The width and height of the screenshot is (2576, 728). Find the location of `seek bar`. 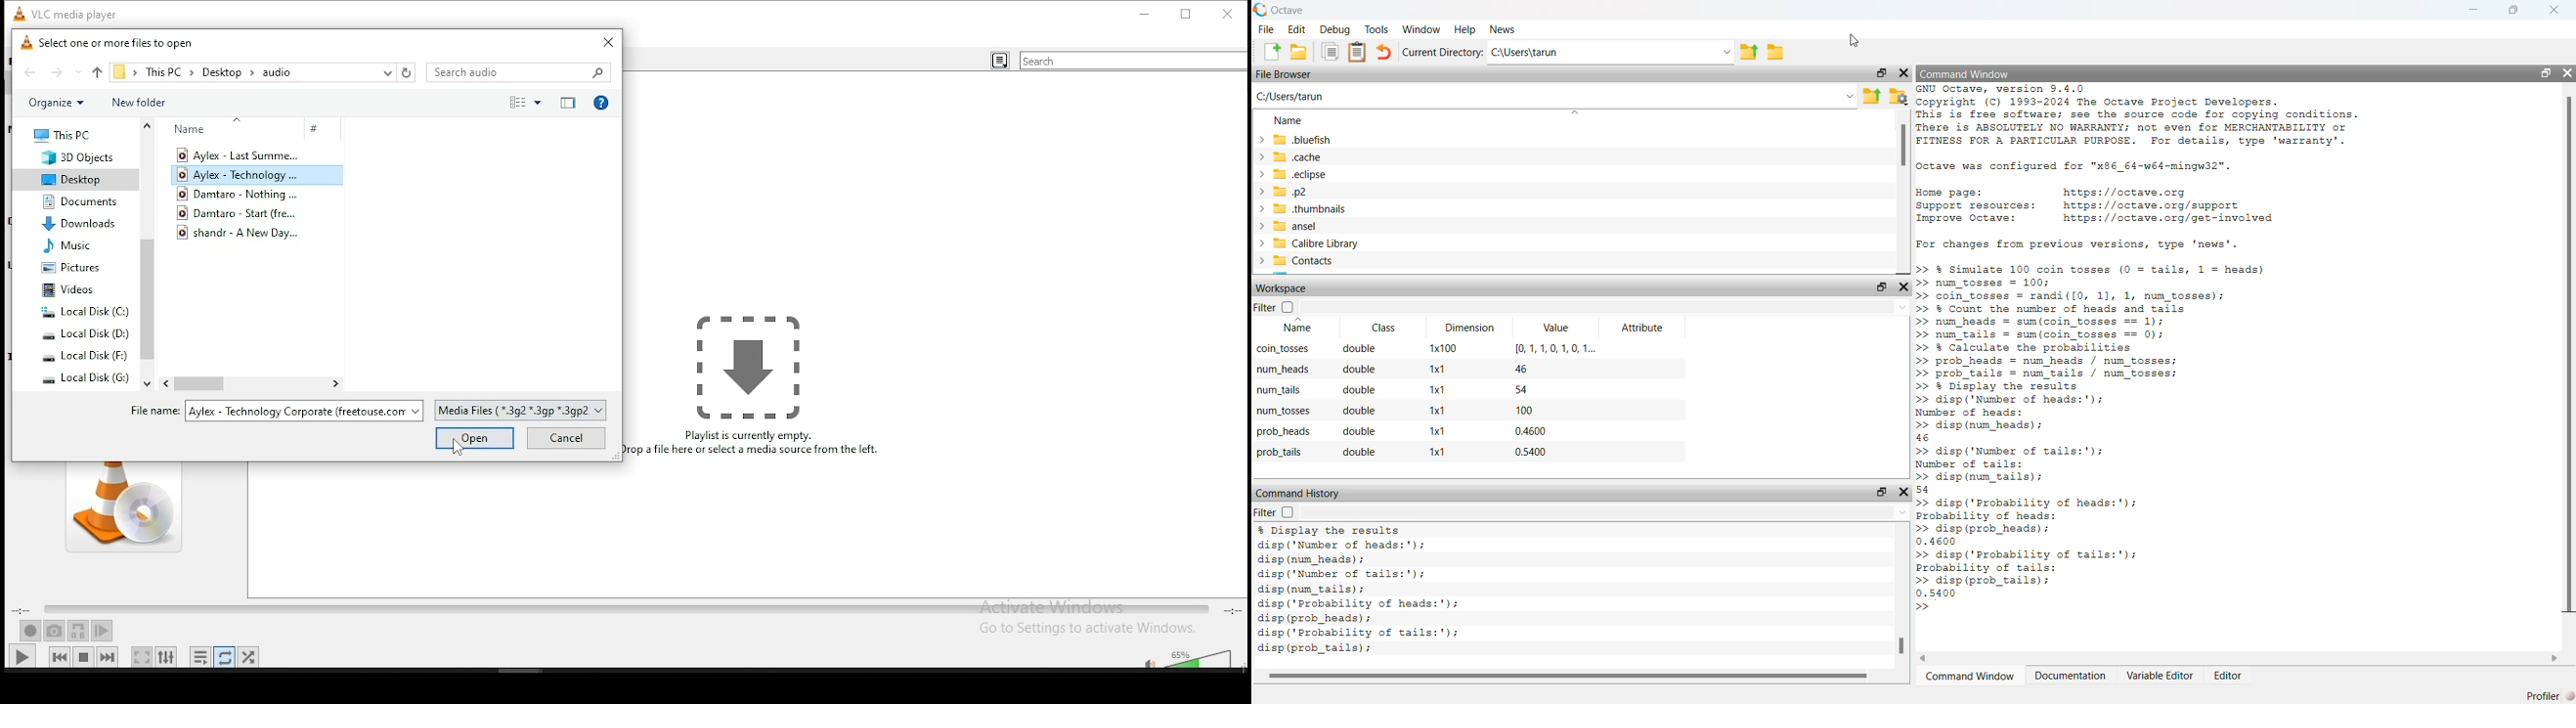

seek bar is located at coordinates (626, 610).